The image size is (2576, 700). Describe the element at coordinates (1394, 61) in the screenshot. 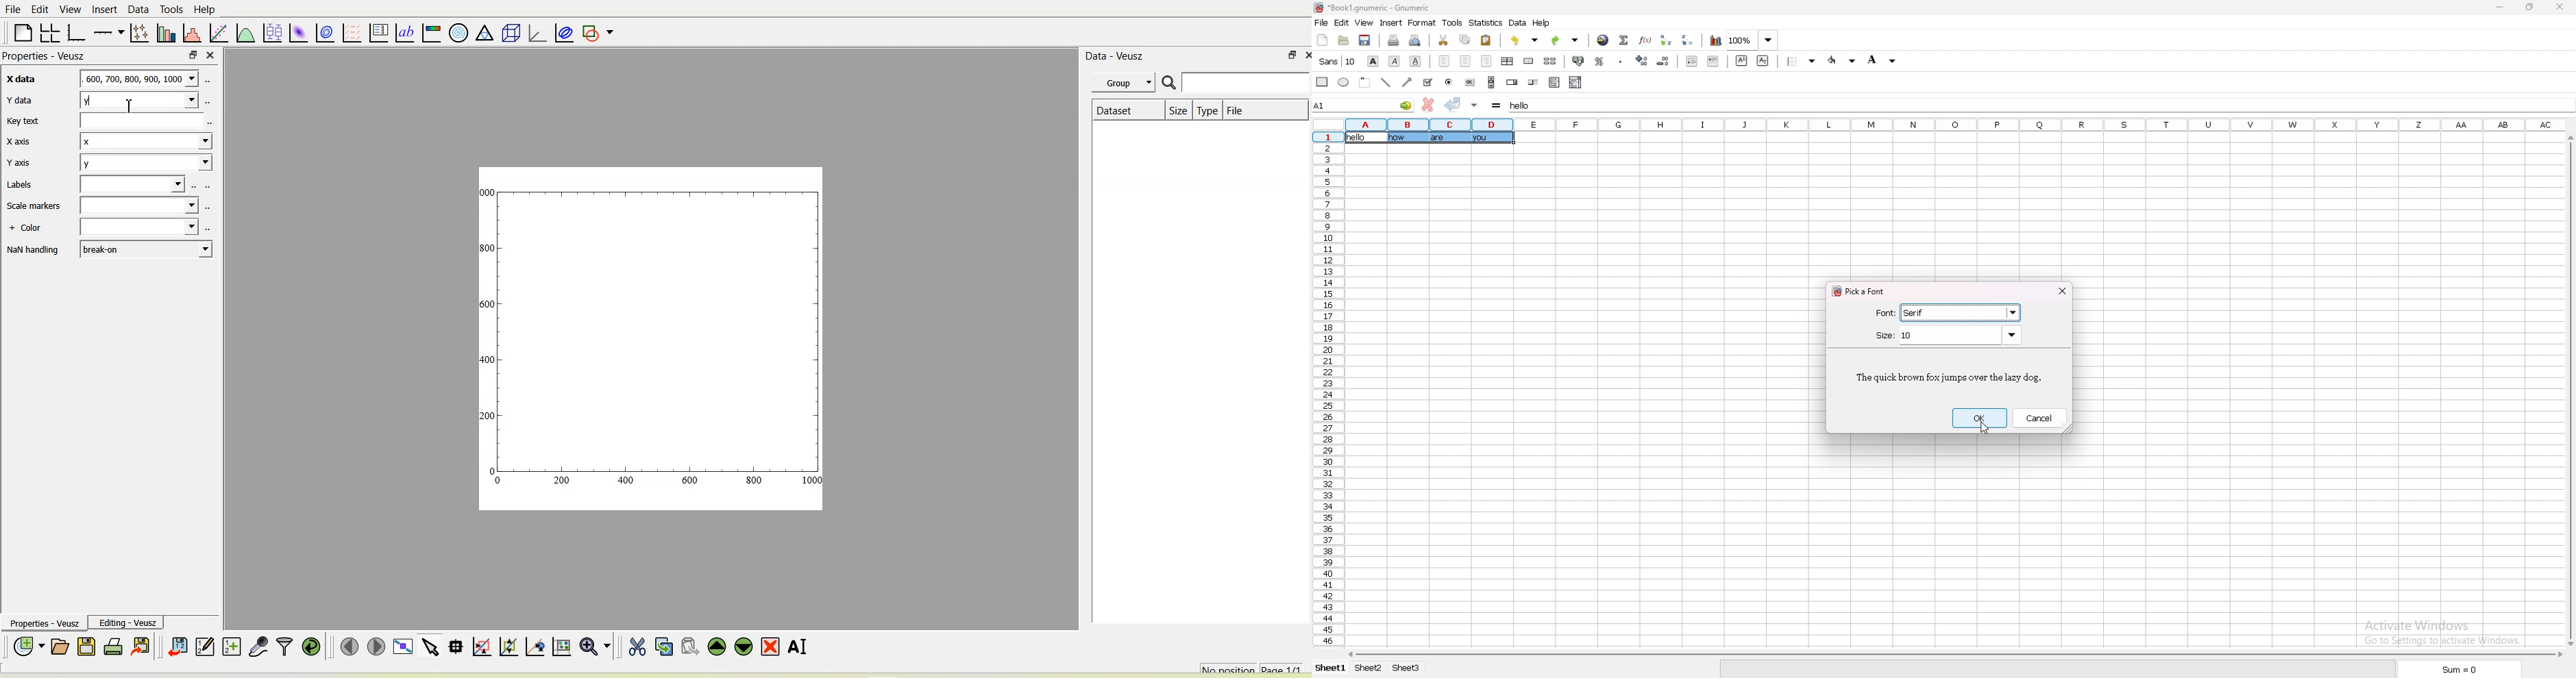

I see `italic` at that location.